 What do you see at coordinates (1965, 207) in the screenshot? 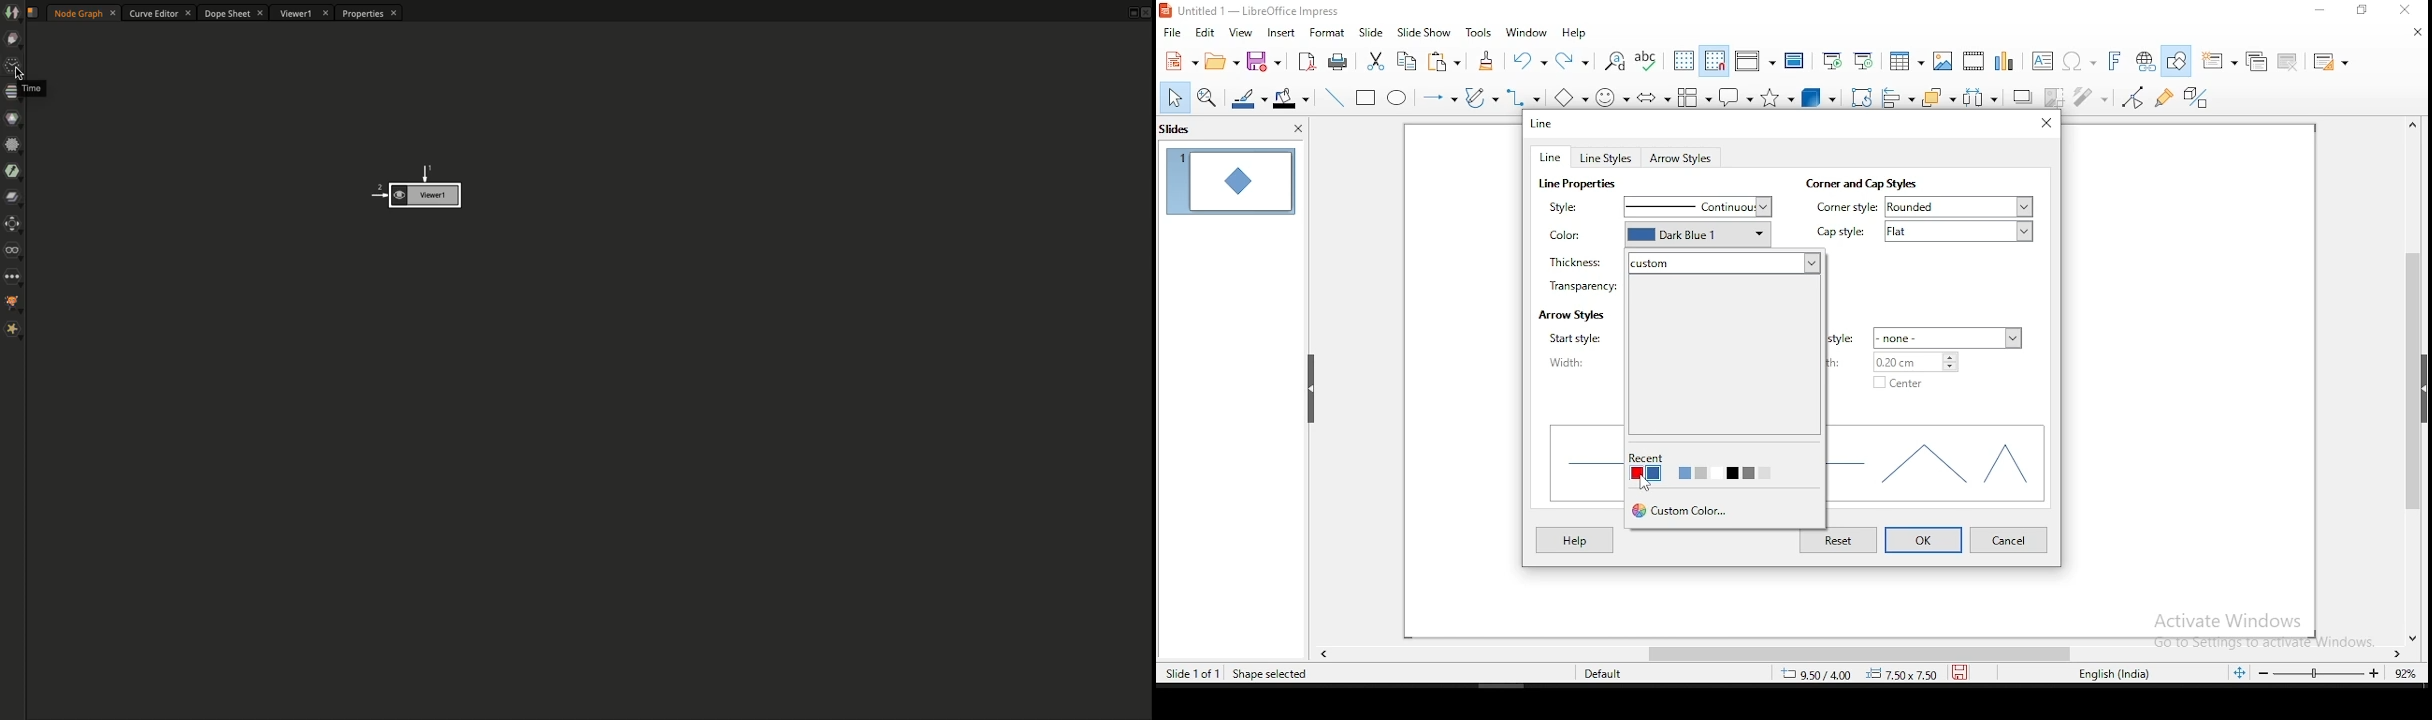
I see `rounded` at bounding box center [1965, 207].